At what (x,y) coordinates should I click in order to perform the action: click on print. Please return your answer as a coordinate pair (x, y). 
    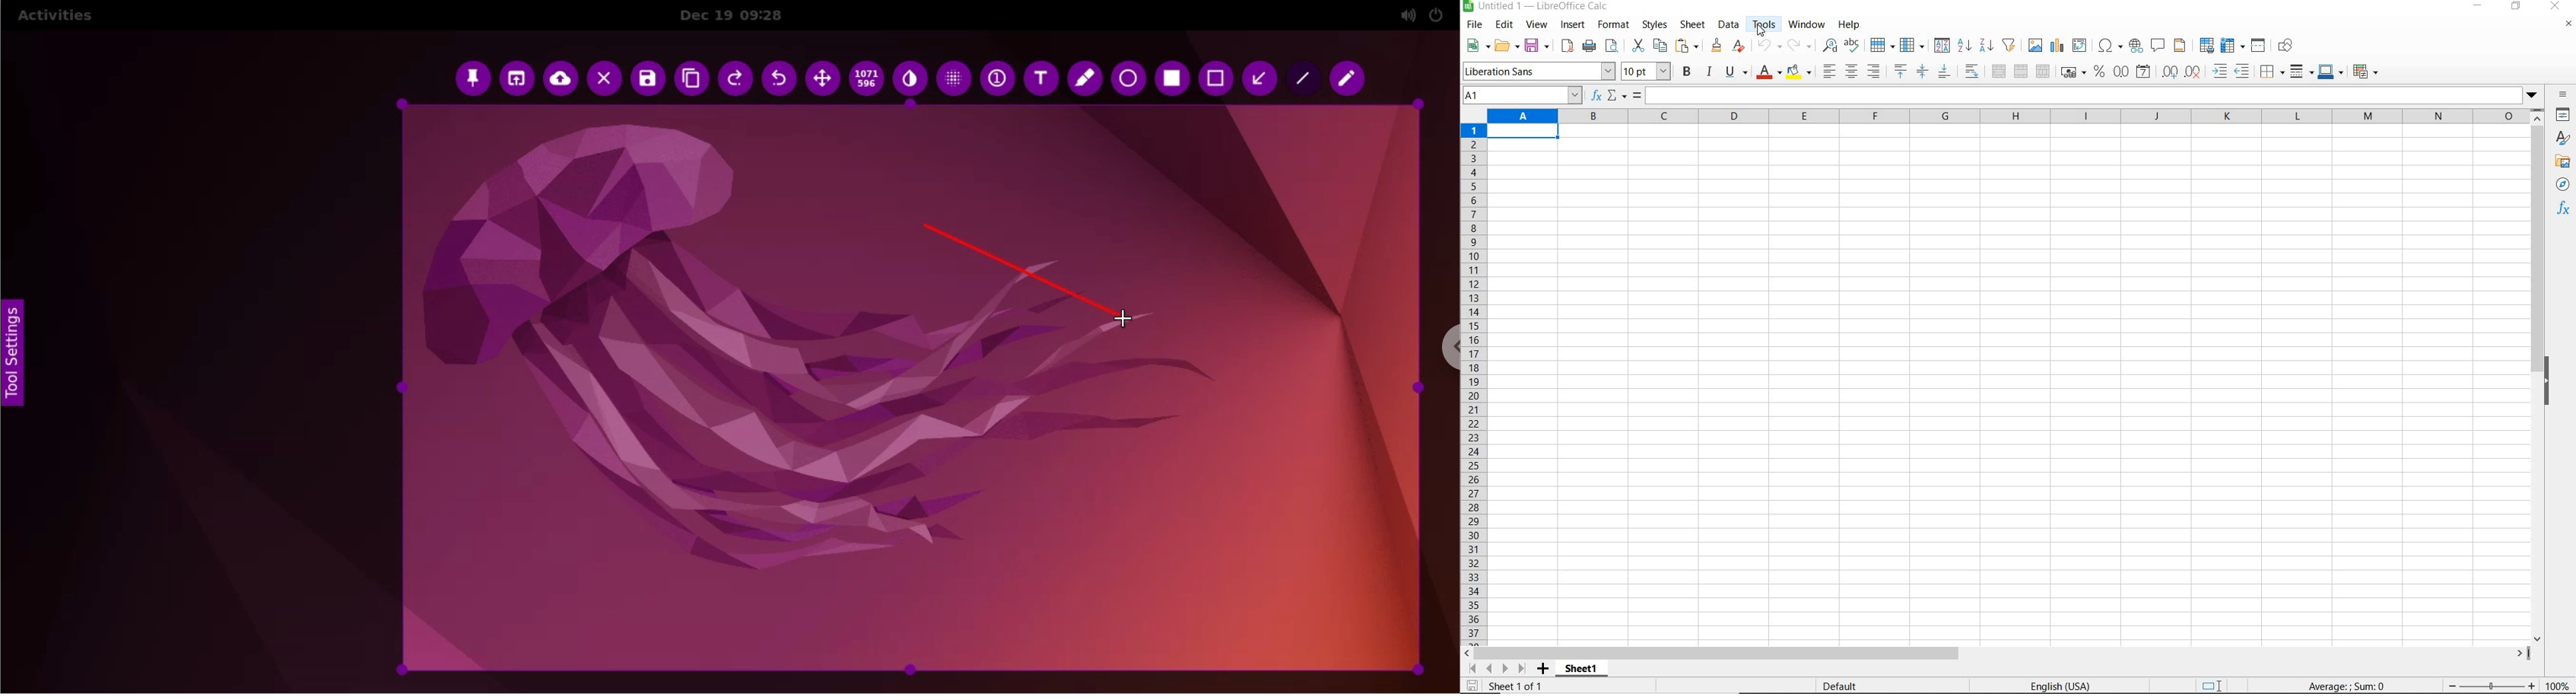
    Looking at the image, I should click on (1588, 47).